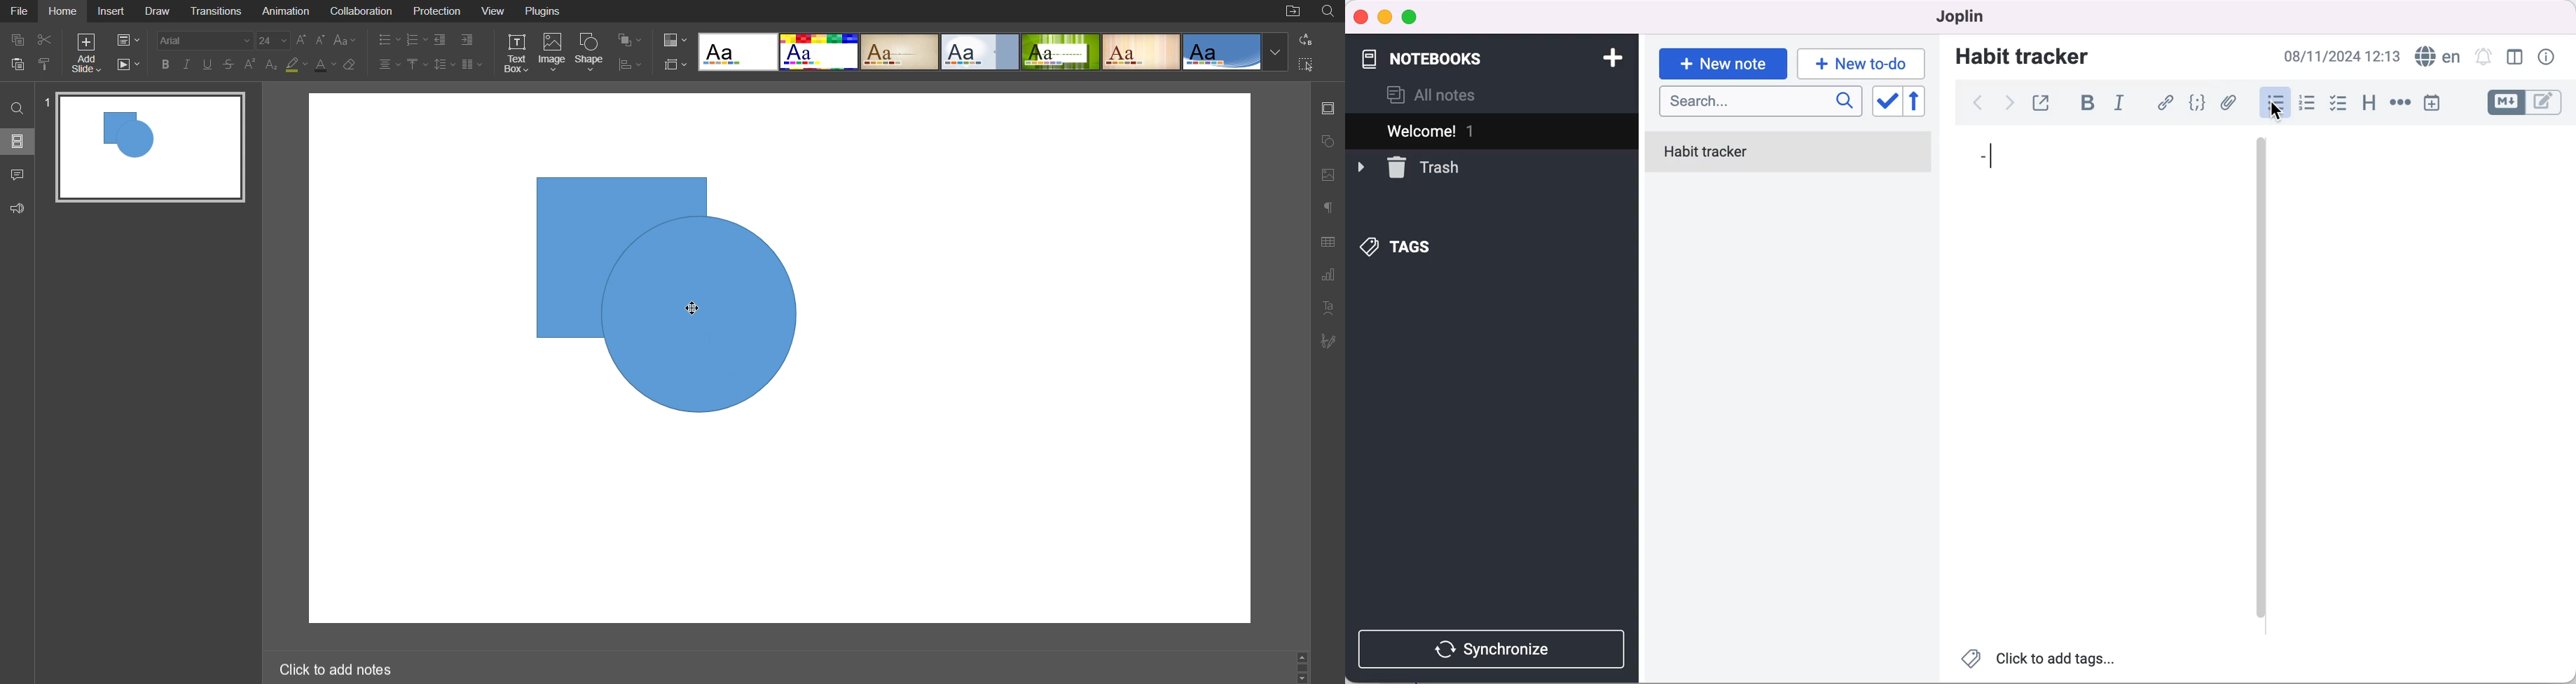 This screenshot has height=700, width=2576. Describe the element at coordinates (250, 65) in the screenshot. I see `Superscript` at that location.